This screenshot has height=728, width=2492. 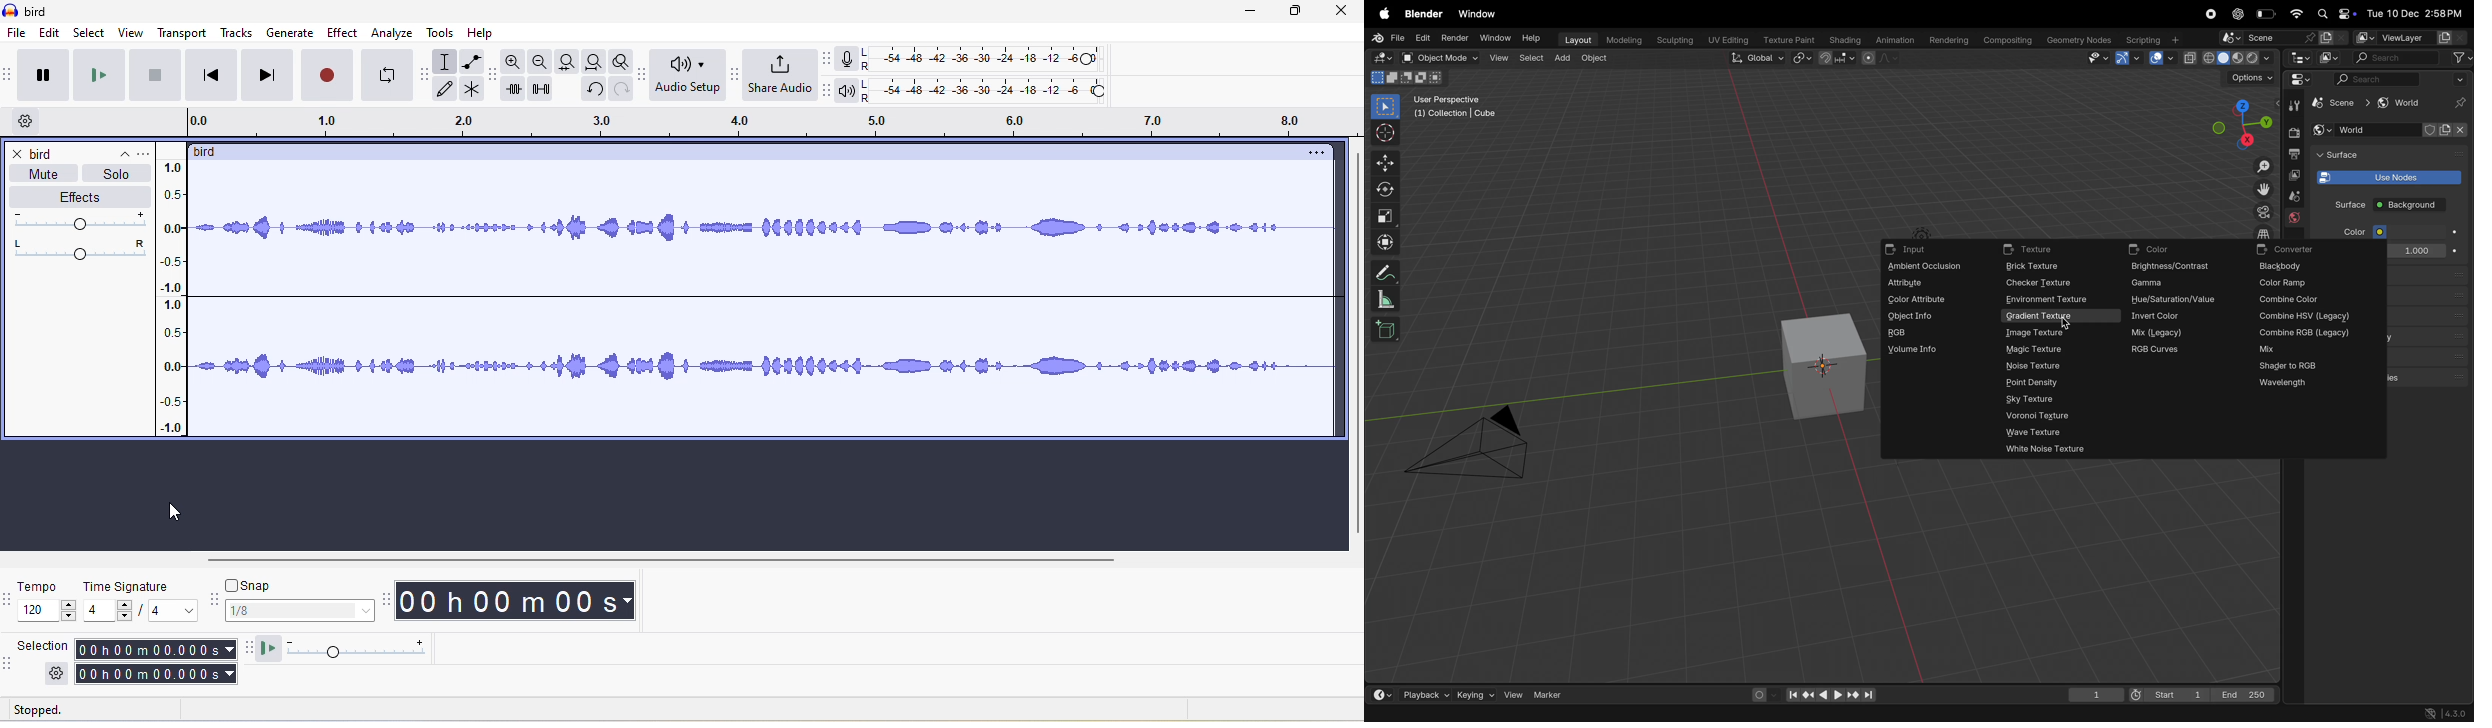 I want to click on fit project to width, so click(x=592, y=64).